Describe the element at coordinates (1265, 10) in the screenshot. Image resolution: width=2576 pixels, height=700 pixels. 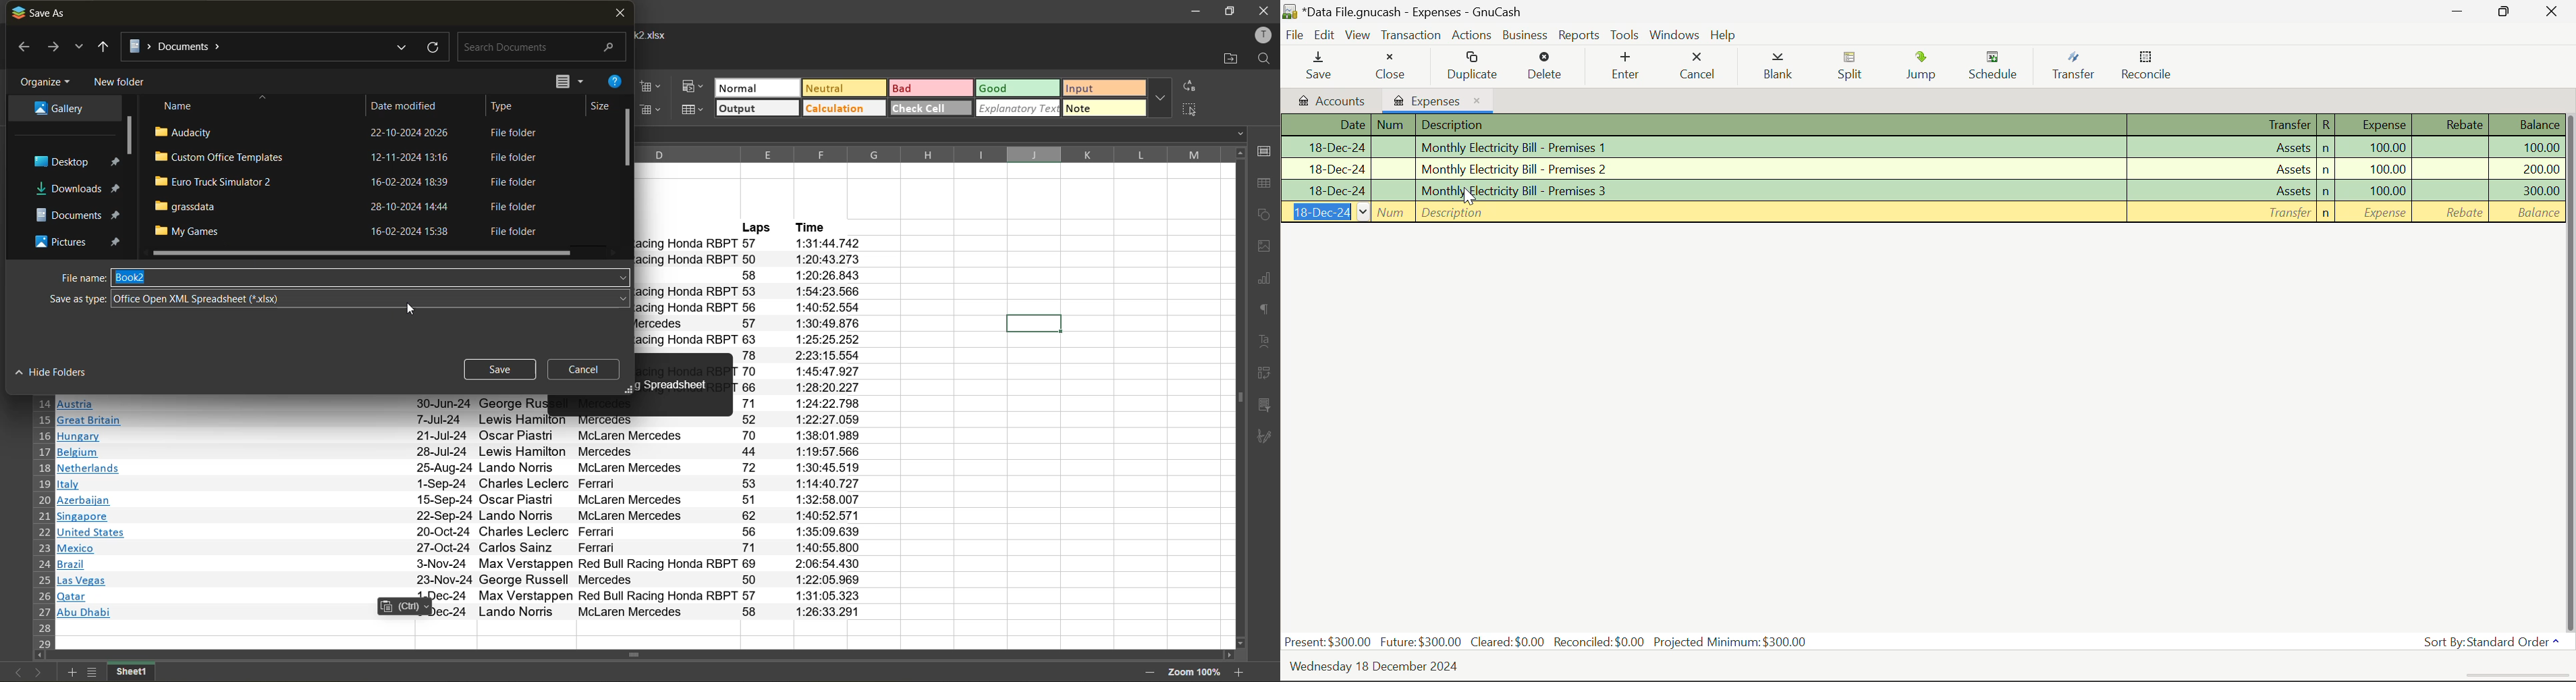
I see `close` at that location.